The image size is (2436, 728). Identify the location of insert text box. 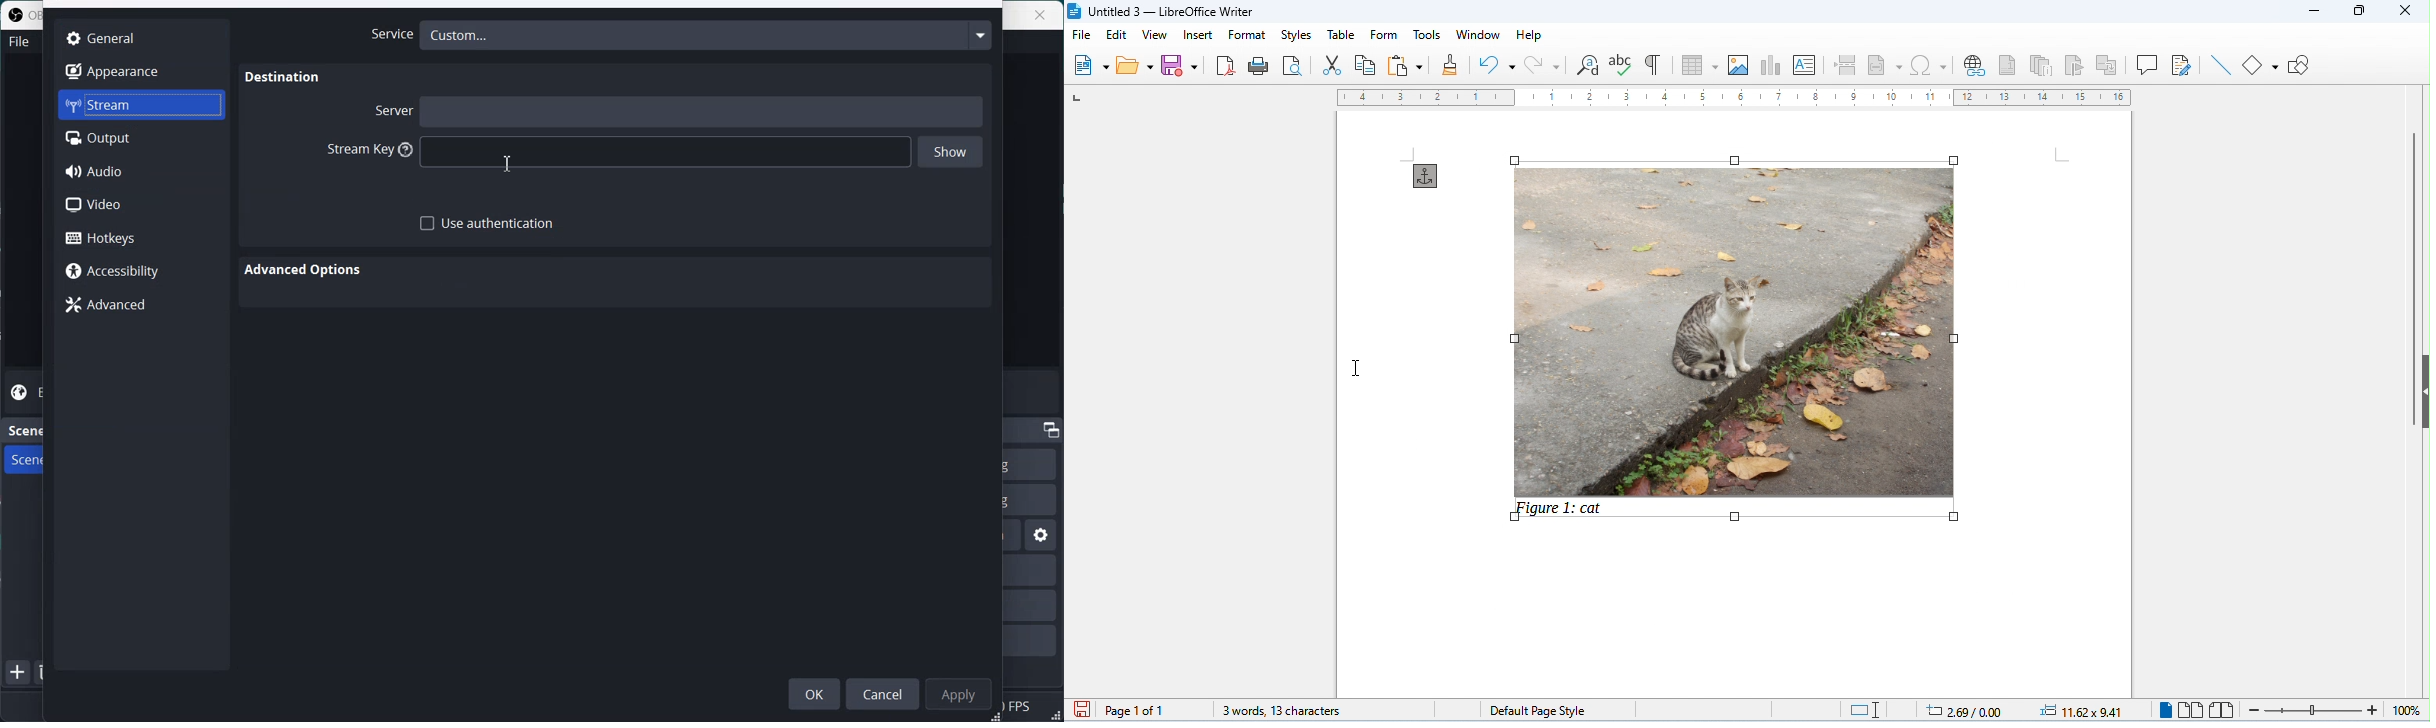
(1806, 66).